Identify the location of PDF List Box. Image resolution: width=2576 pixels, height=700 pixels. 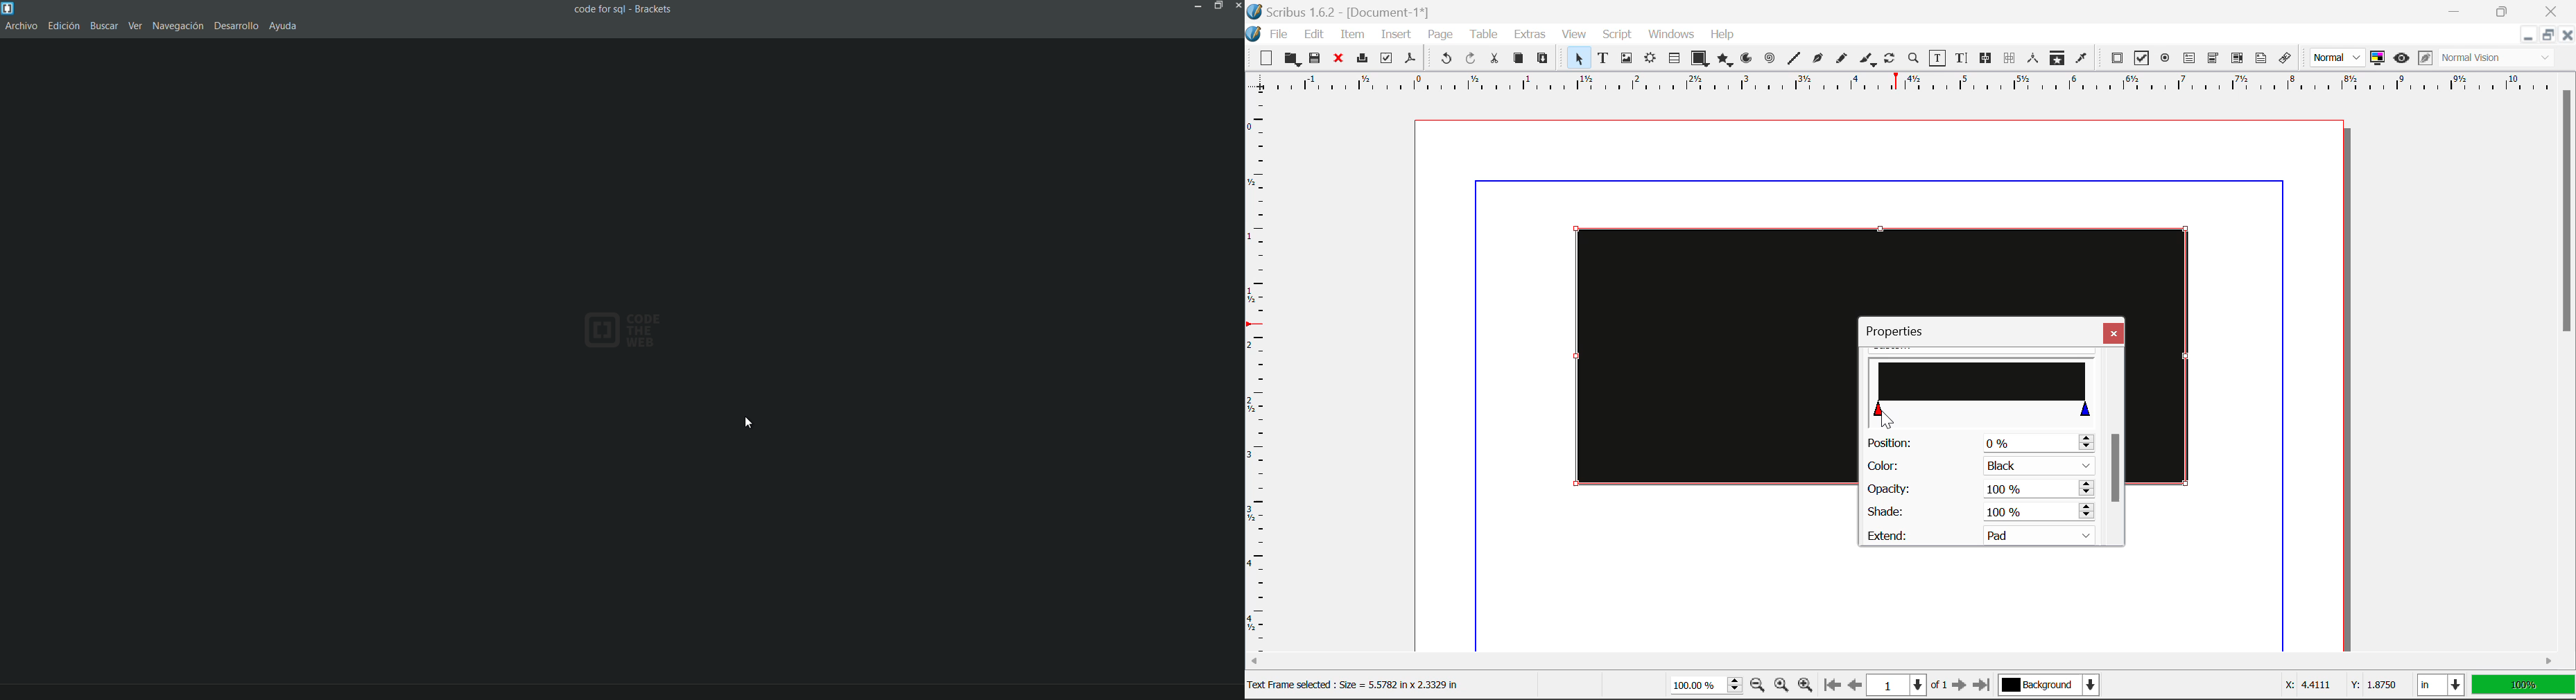
(2238, 58).